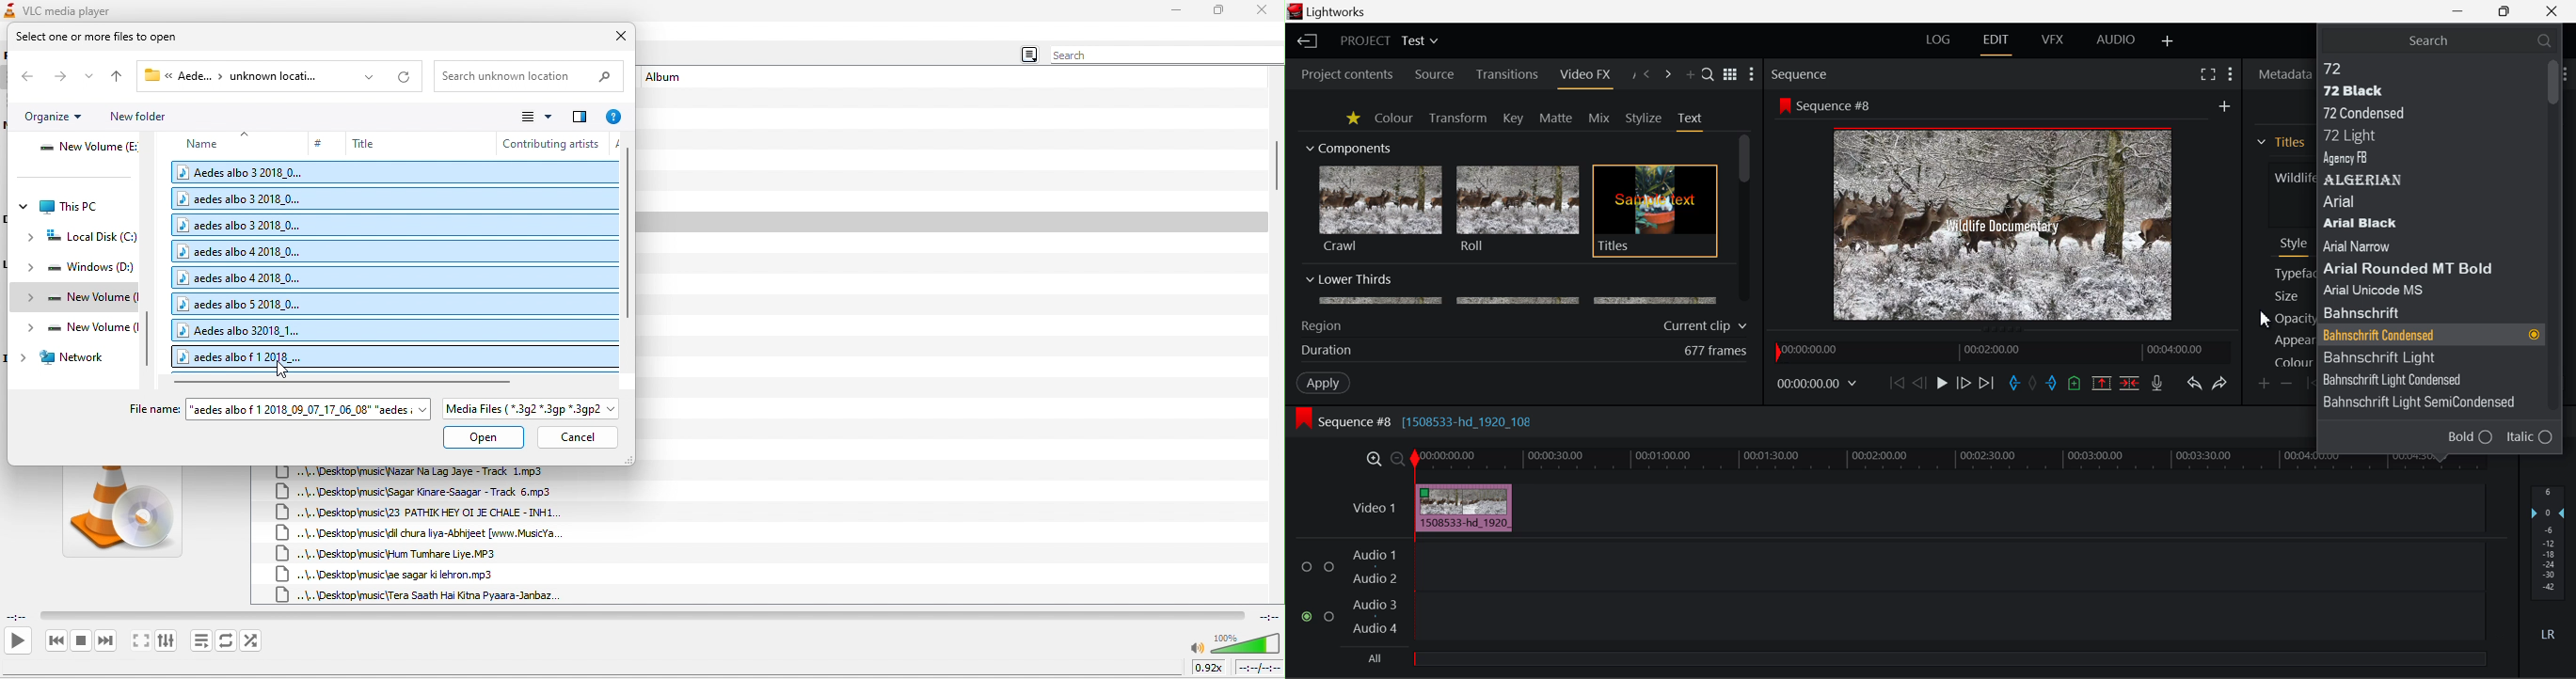  Describe the element at coordinates (1460, 508) in the screenshot. I see `Clip Inserted` at that location.